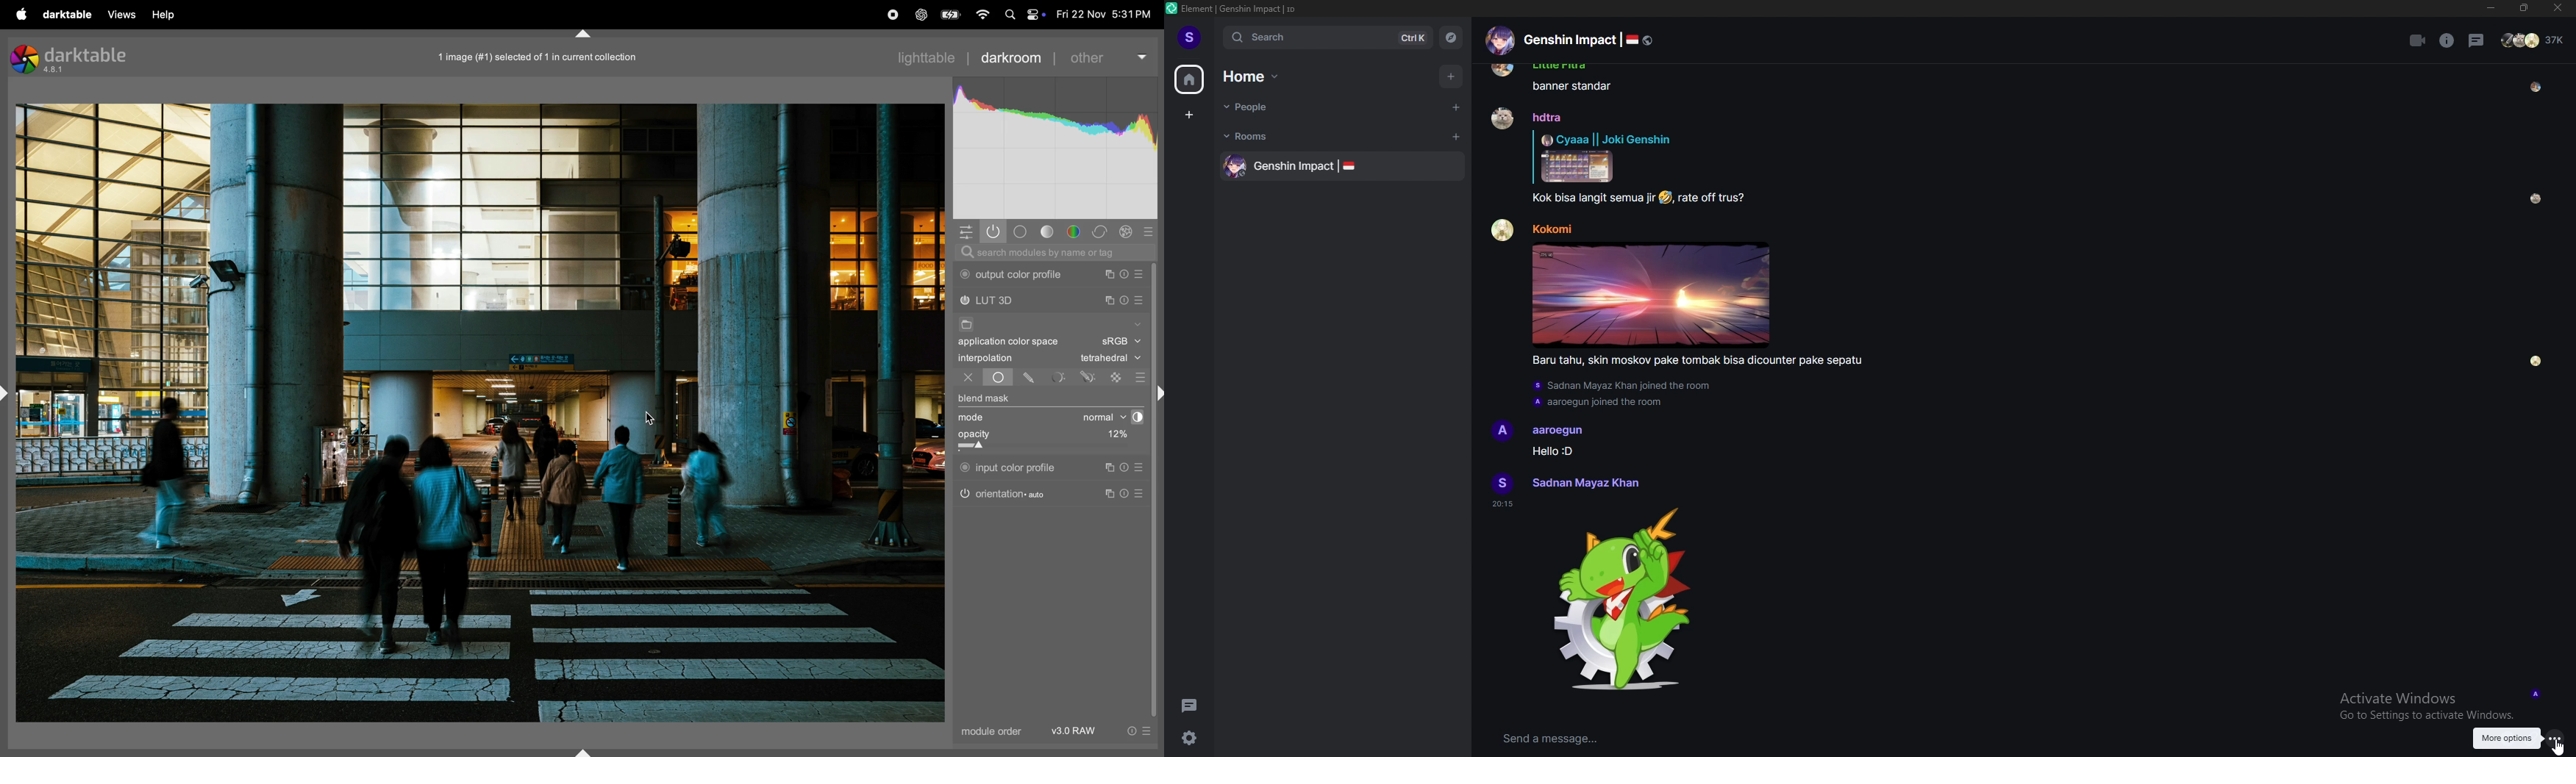 This screenshot has width=2576, height=784. What do you see at coordinates (965, 325) in the screenshot?
I see `file` at bounding box center [965, 325].